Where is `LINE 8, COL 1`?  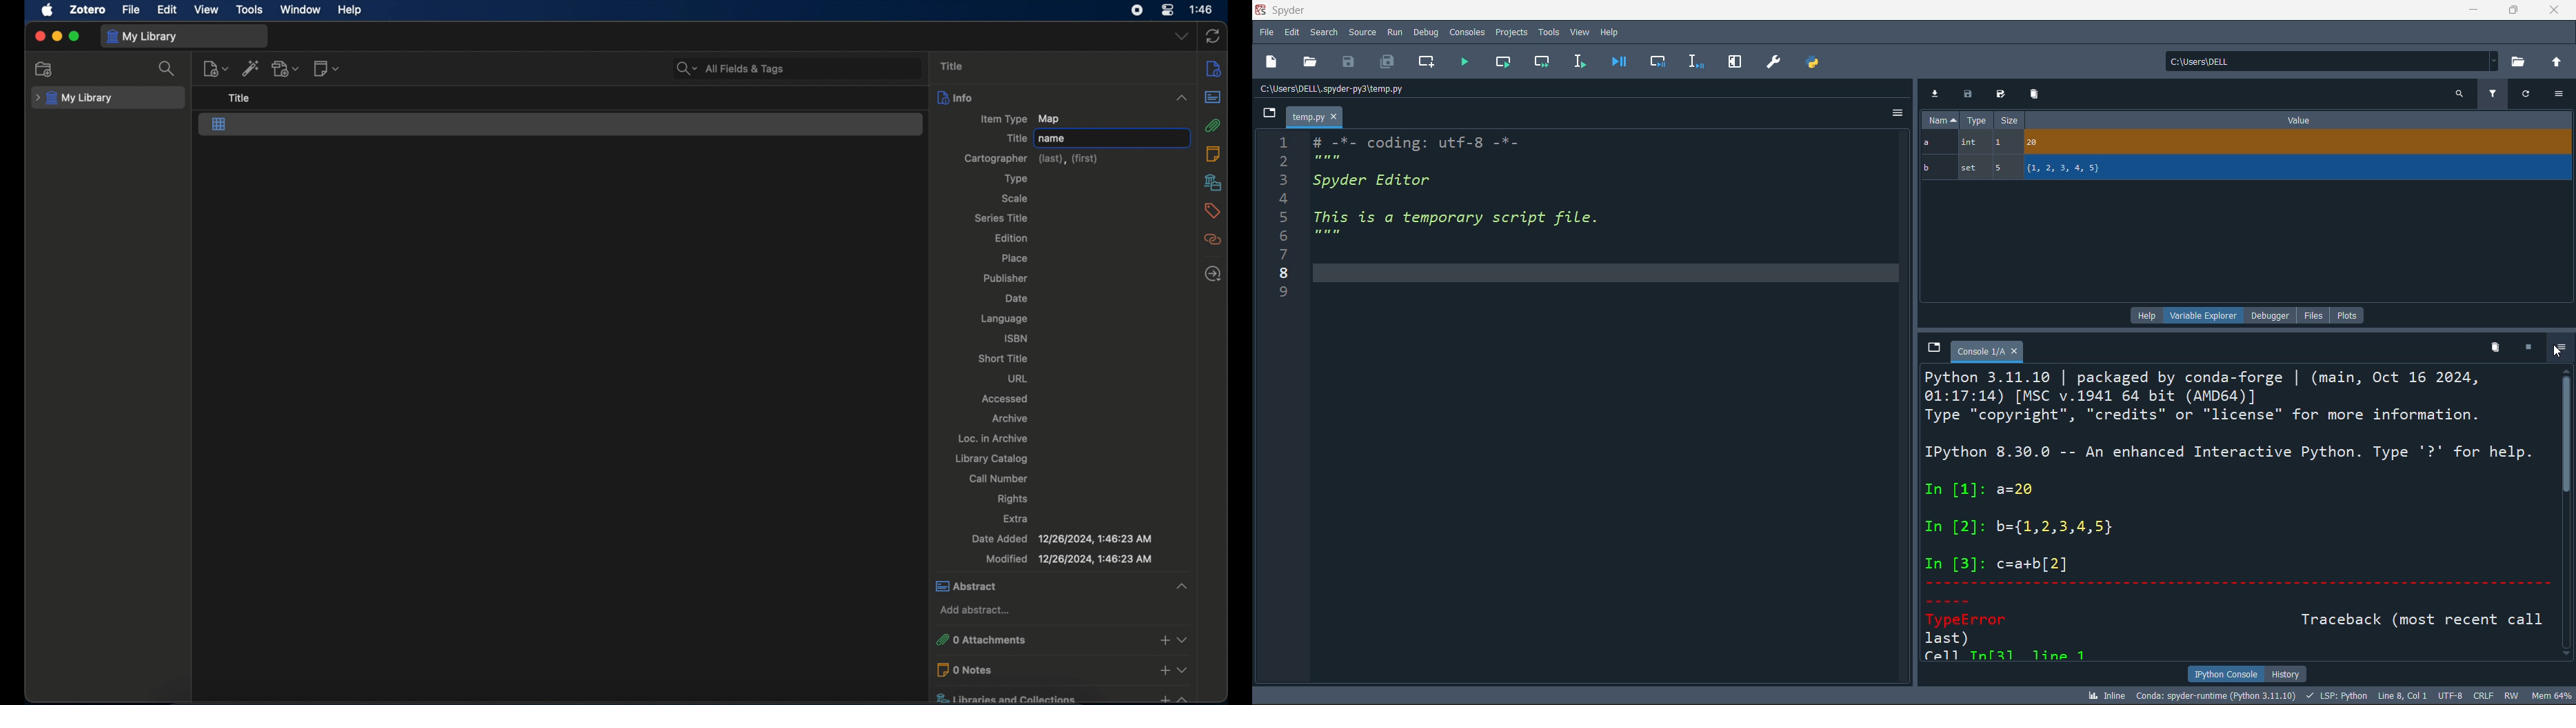
LINE 8, COL 1 is located at coordinates (2405, 695).